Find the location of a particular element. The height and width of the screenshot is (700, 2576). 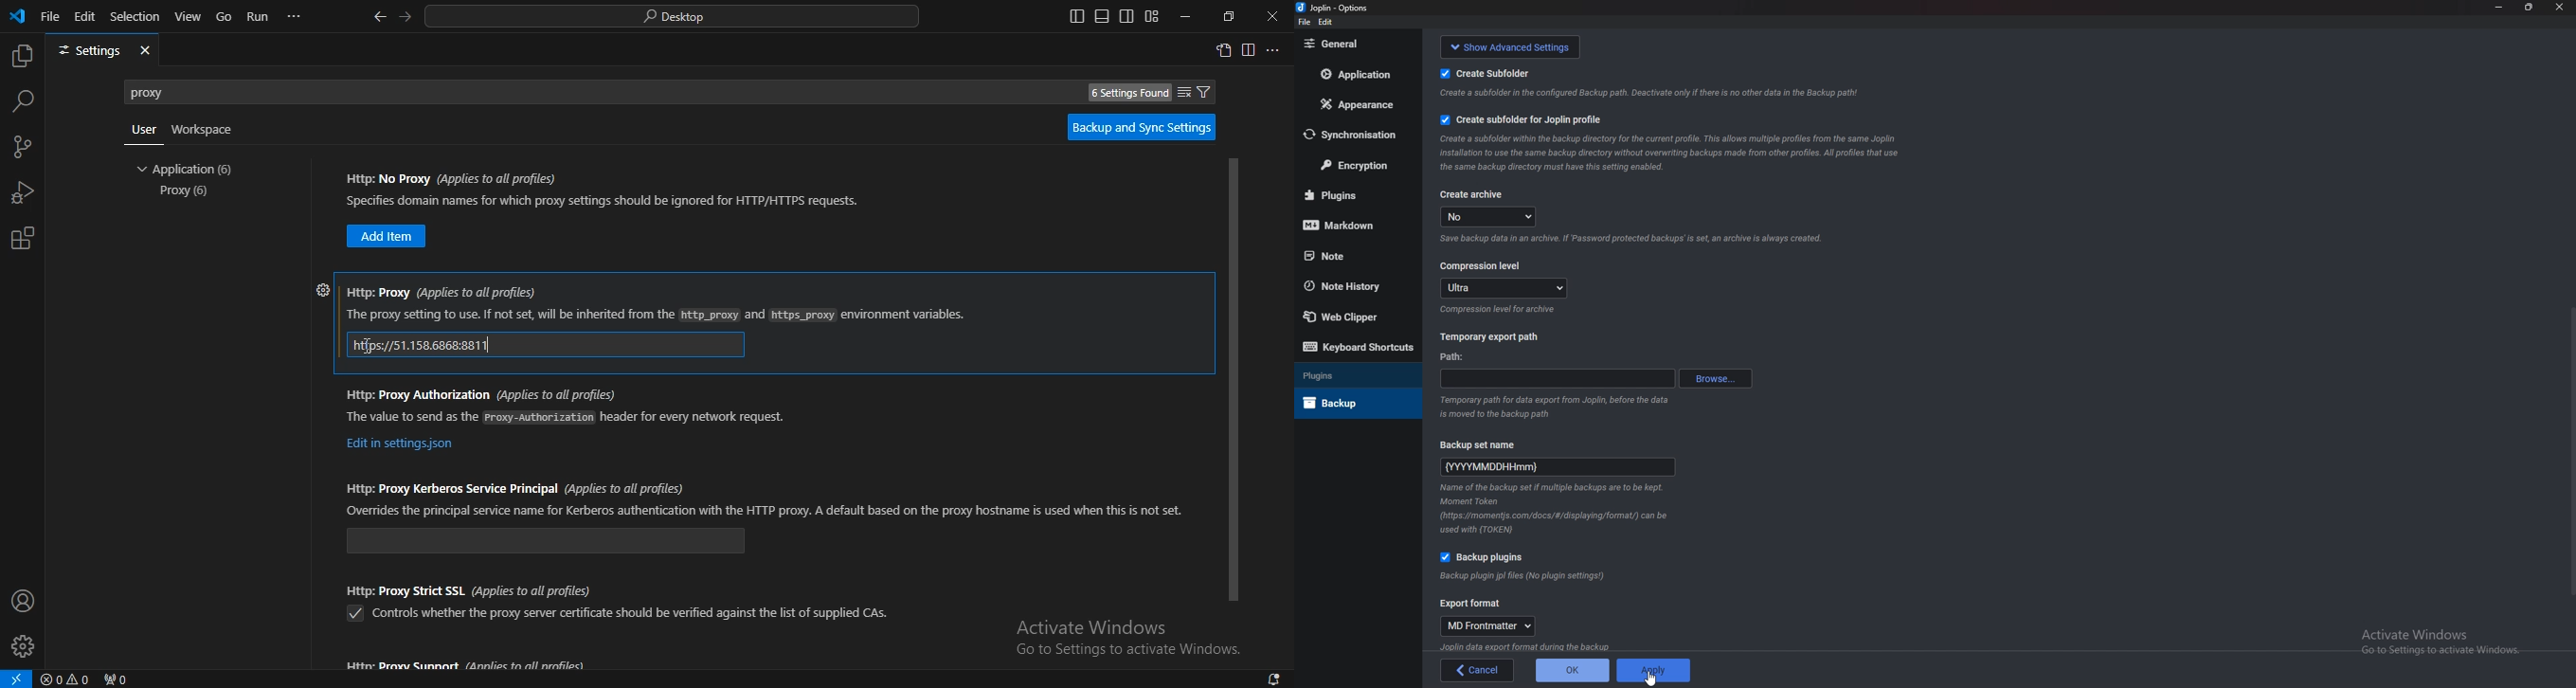

https: no proxy is located at coordinates (607, 200).